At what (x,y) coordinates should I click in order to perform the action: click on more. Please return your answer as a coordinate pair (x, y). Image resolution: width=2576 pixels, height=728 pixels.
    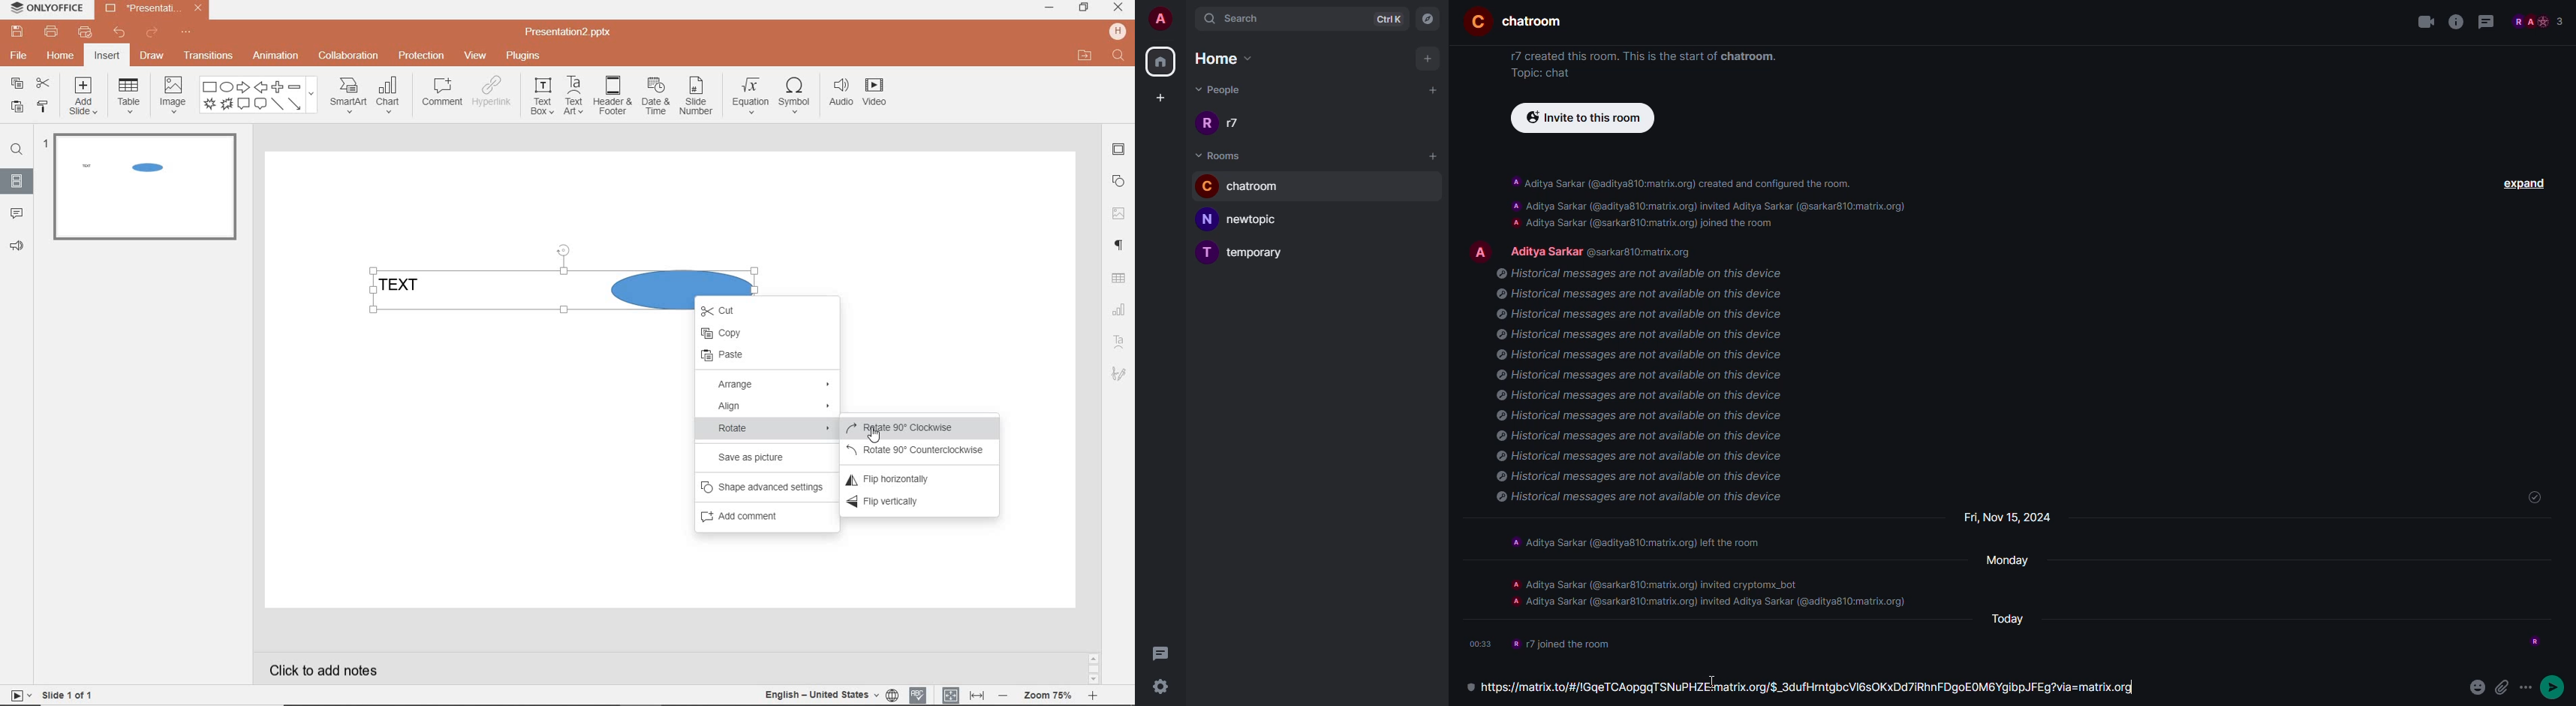
    Looking at the image, I should click on (2528, 686).